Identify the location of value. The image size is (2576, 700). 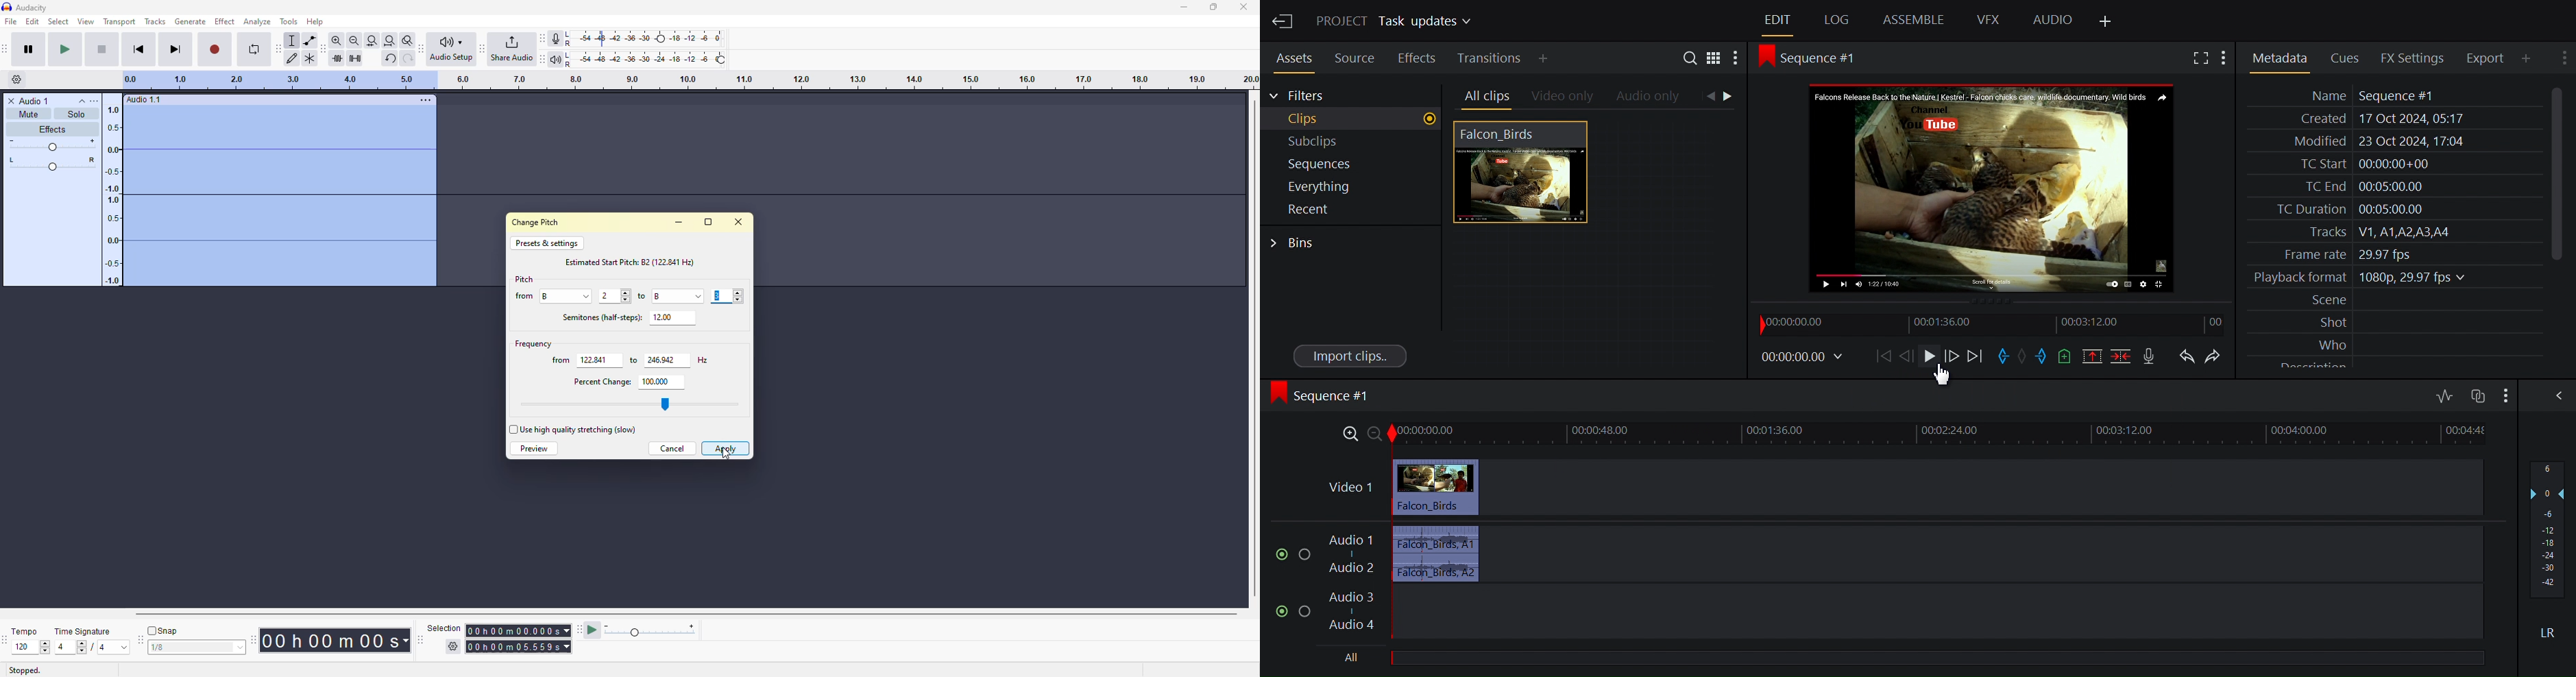
(593, 359).